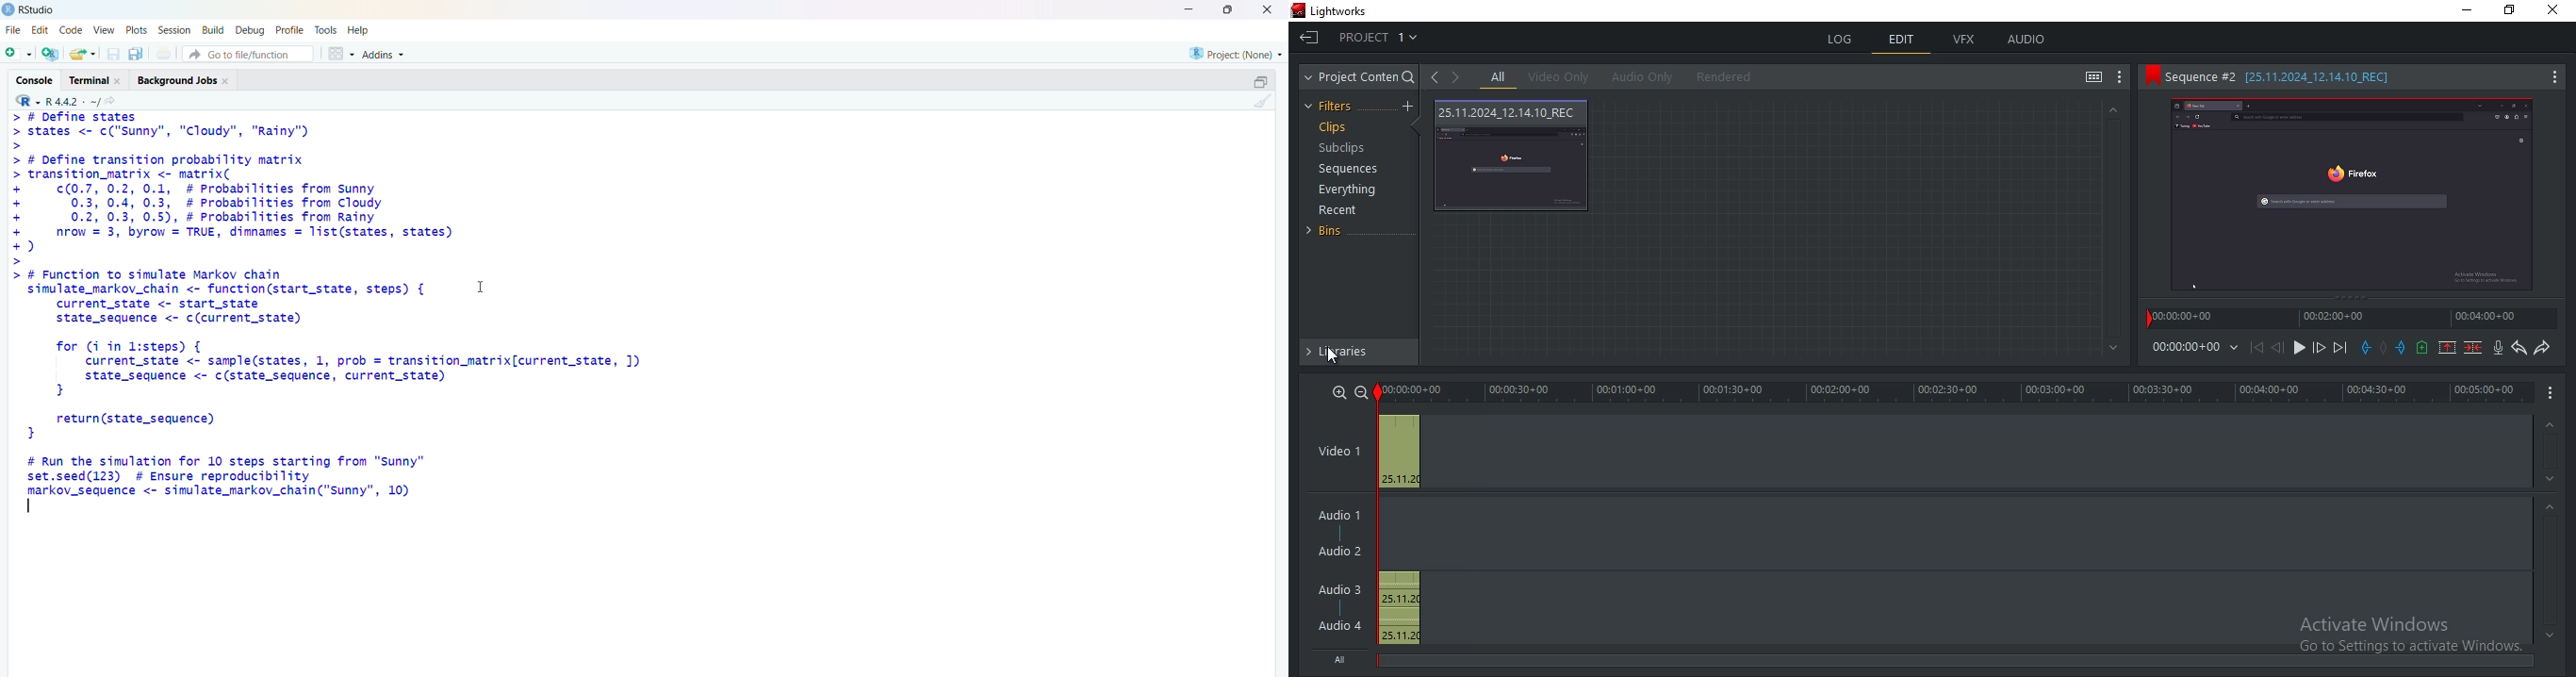 This screenshot has width=2576, height=700. I want to click on edit, so click(41, 28).